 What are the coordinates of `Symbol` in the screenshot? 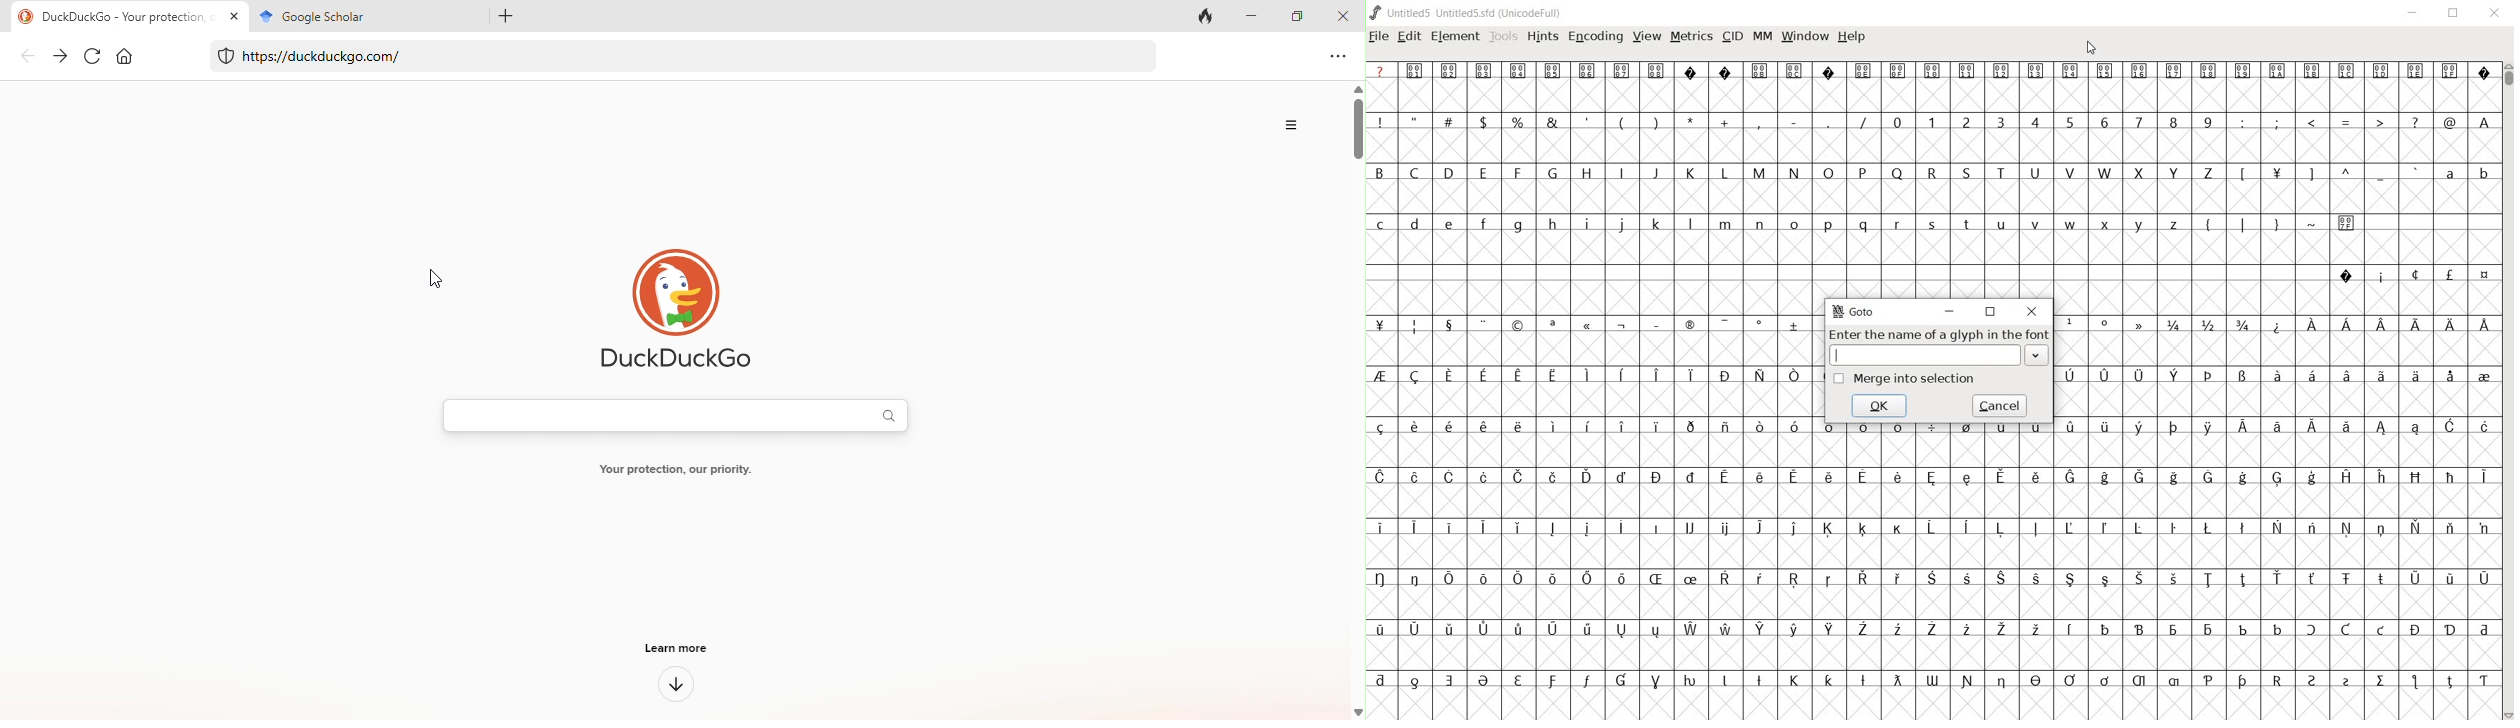 It's located at (2450, 578).